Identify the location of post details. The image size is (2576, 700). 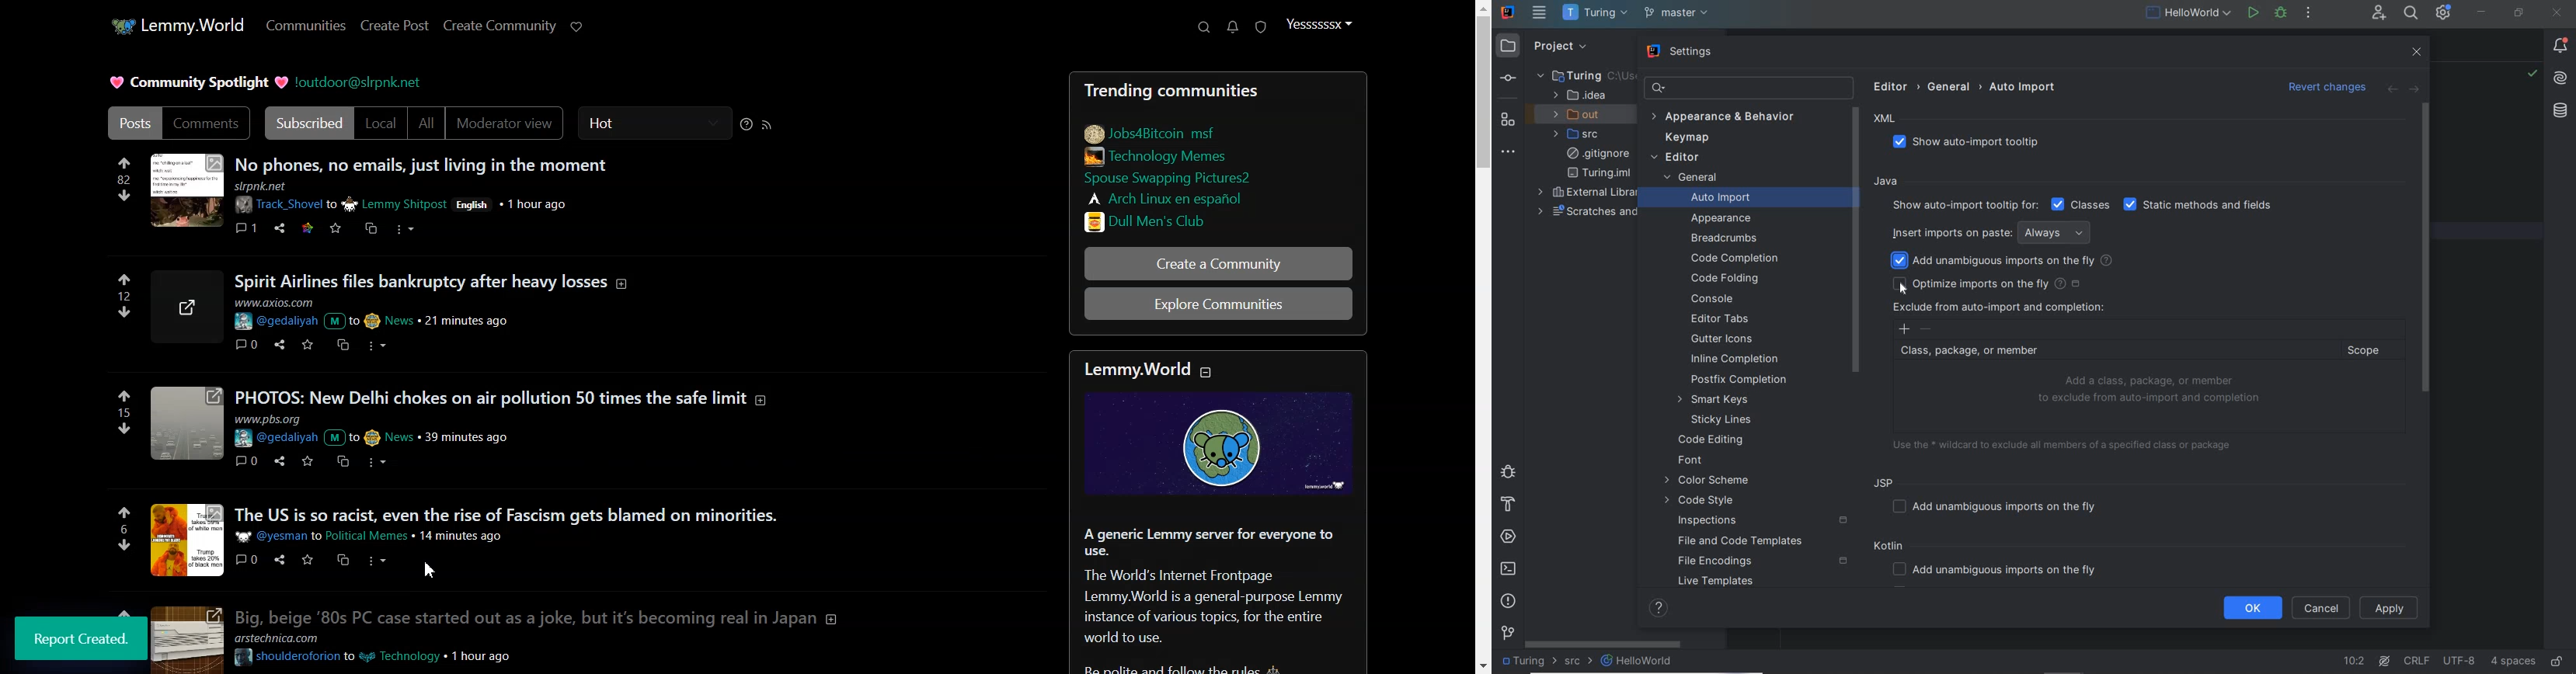
(426, 198).